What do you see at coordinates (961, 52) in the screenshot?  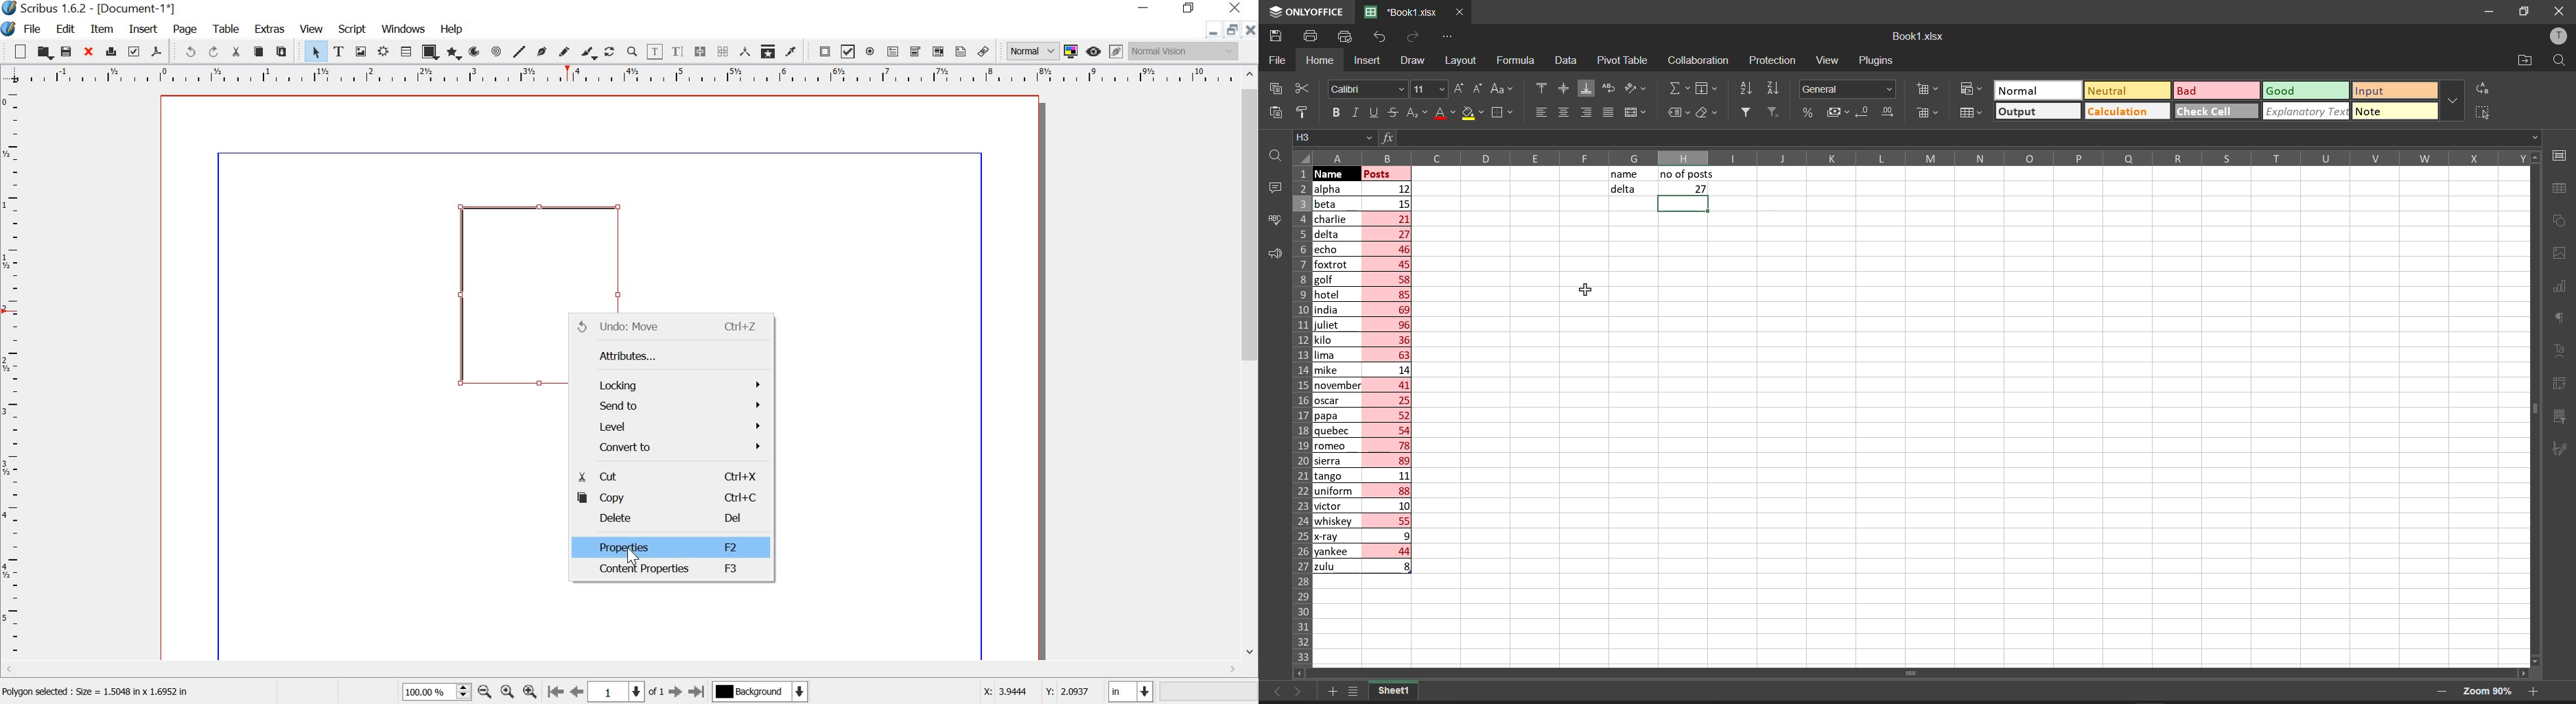 I see `text annotation` at bounding box center [961, 52].